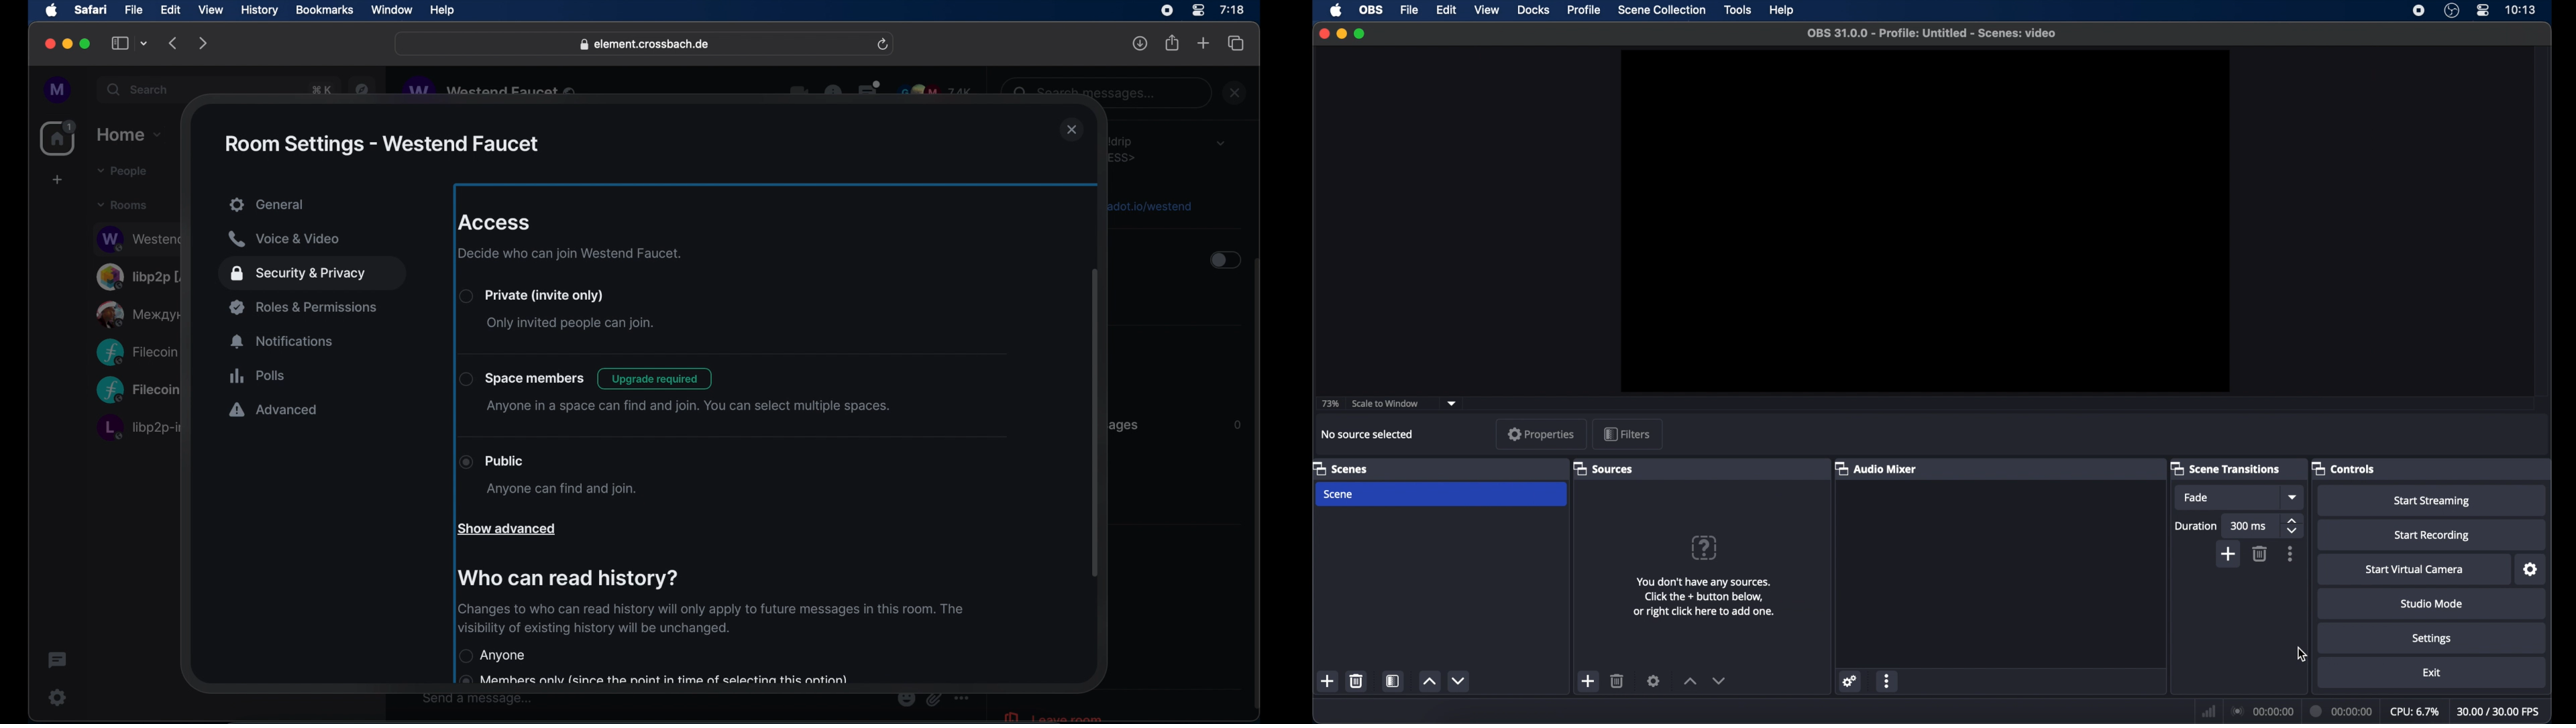 This screenshot has height=728, width=2576. I want to click on history, so click(260, 11).